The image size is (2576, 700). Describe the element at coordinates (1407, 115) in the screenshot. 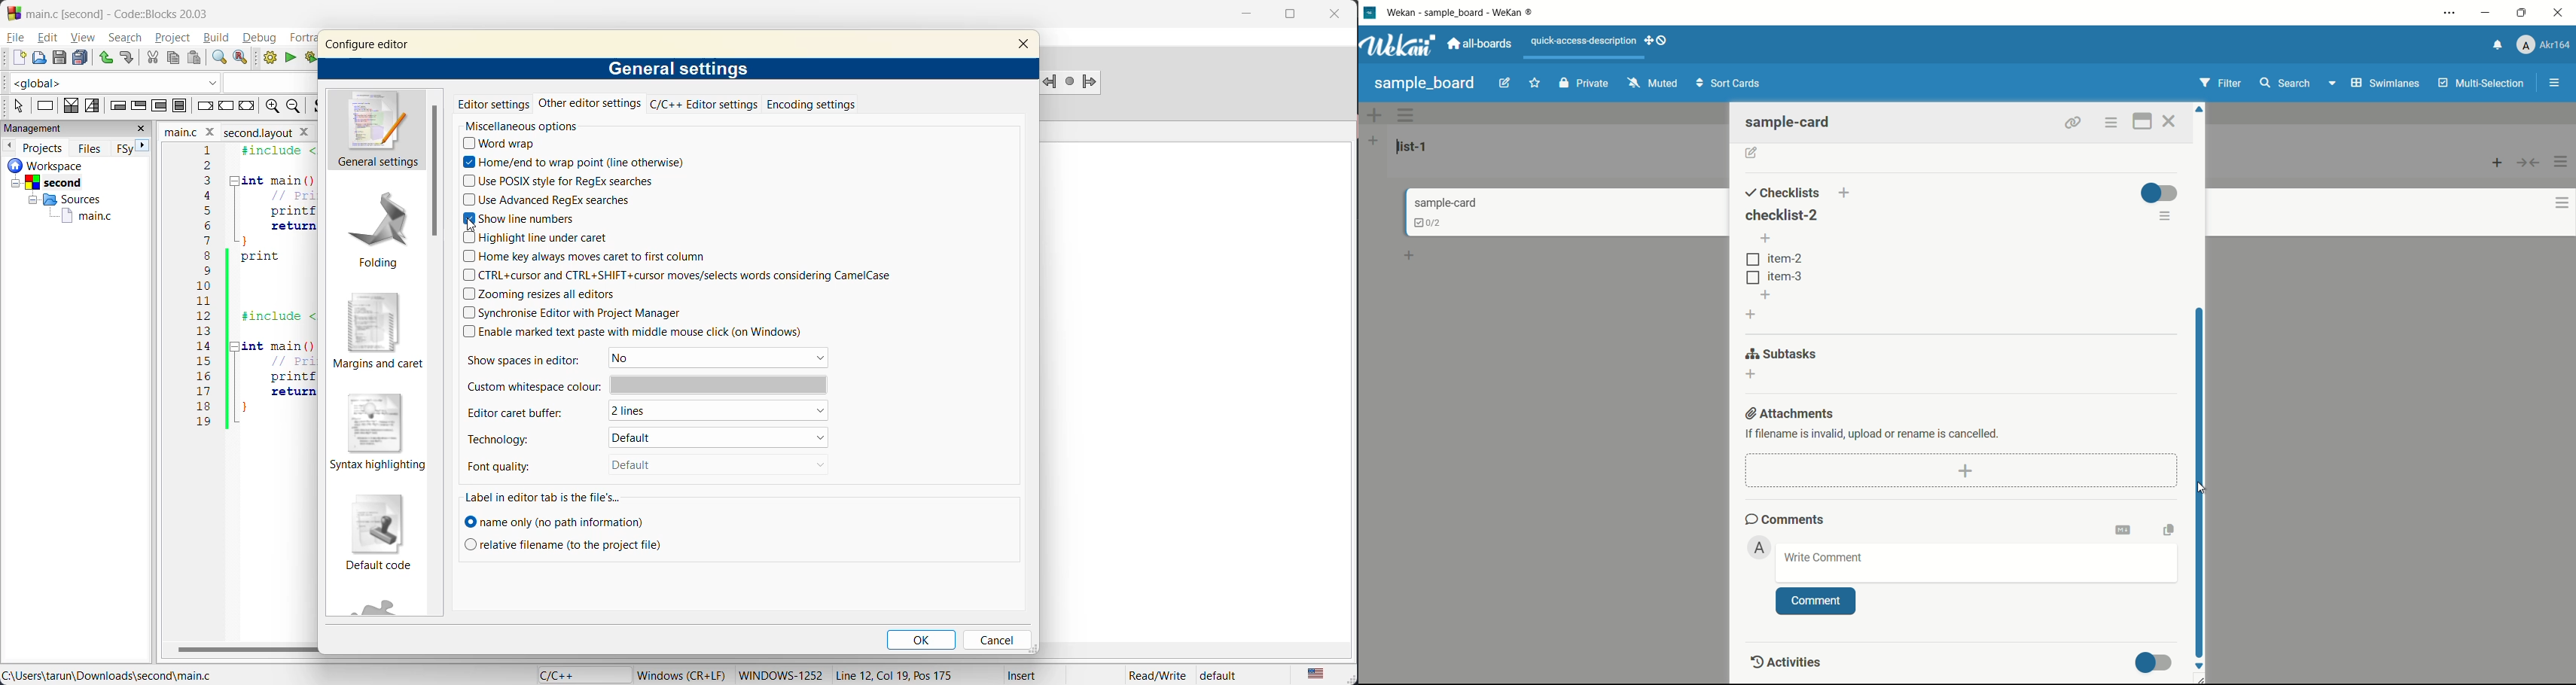

I see `swimlane actions` at that location.